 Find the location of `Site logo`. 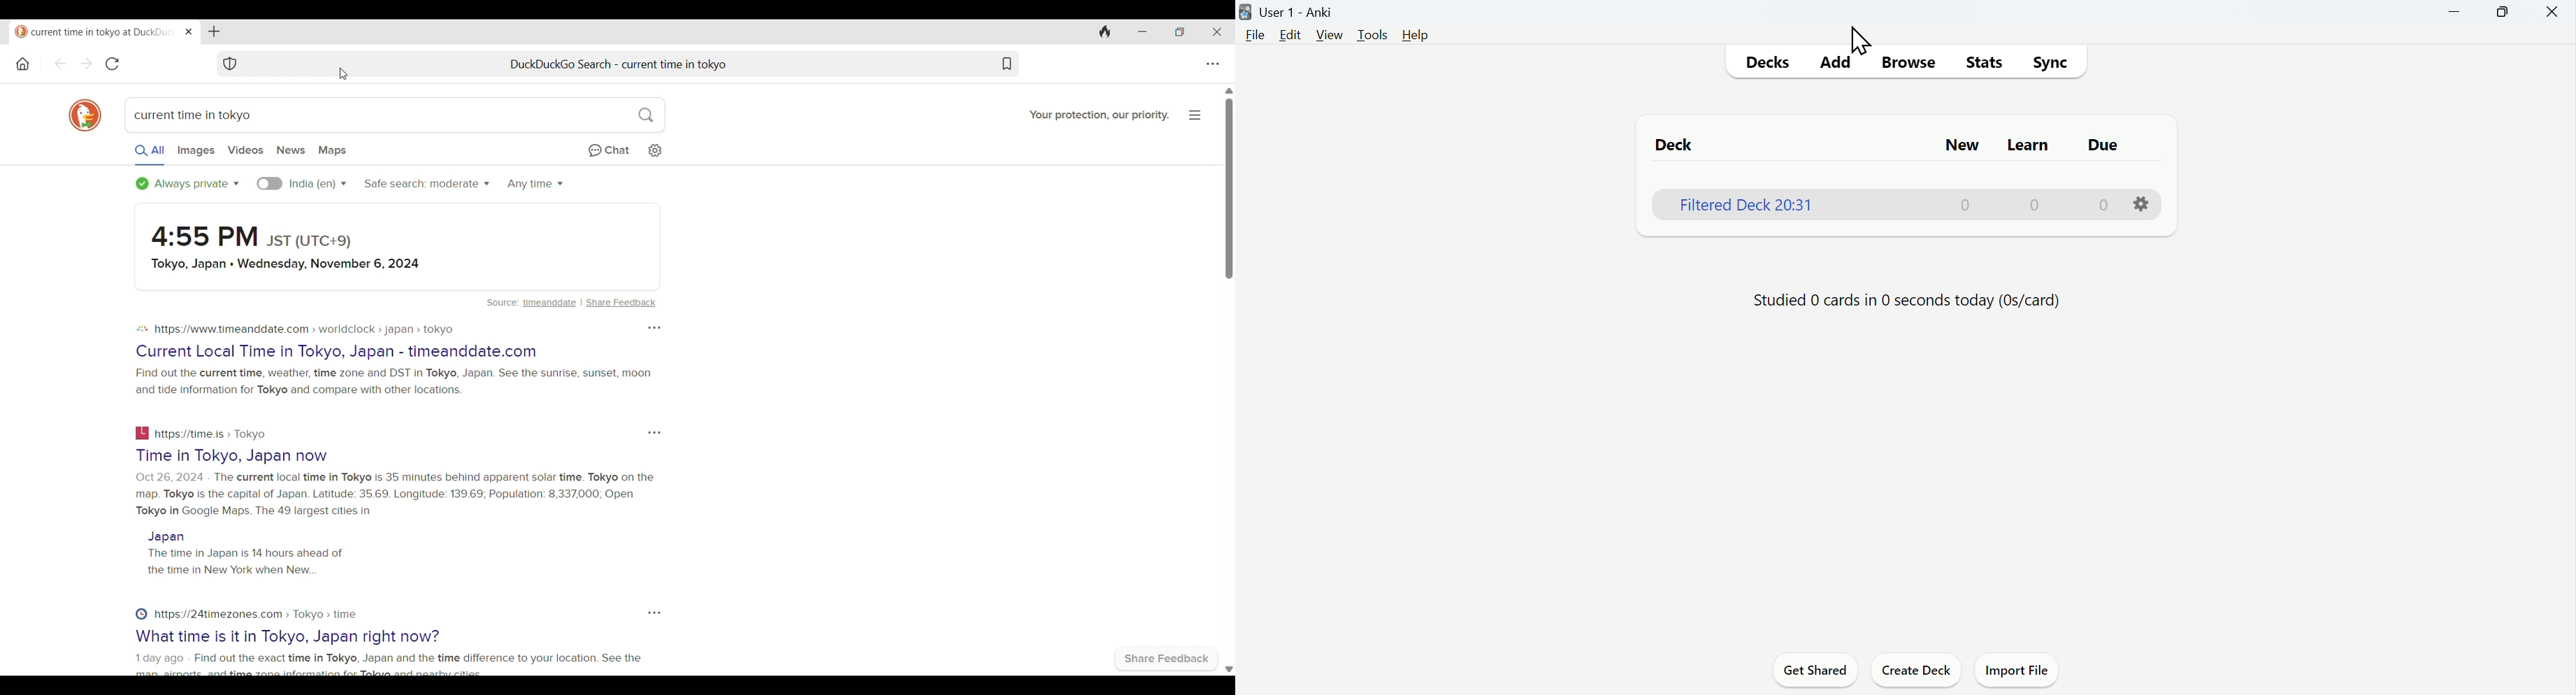

Site logo is located at coordinates (142, 329).